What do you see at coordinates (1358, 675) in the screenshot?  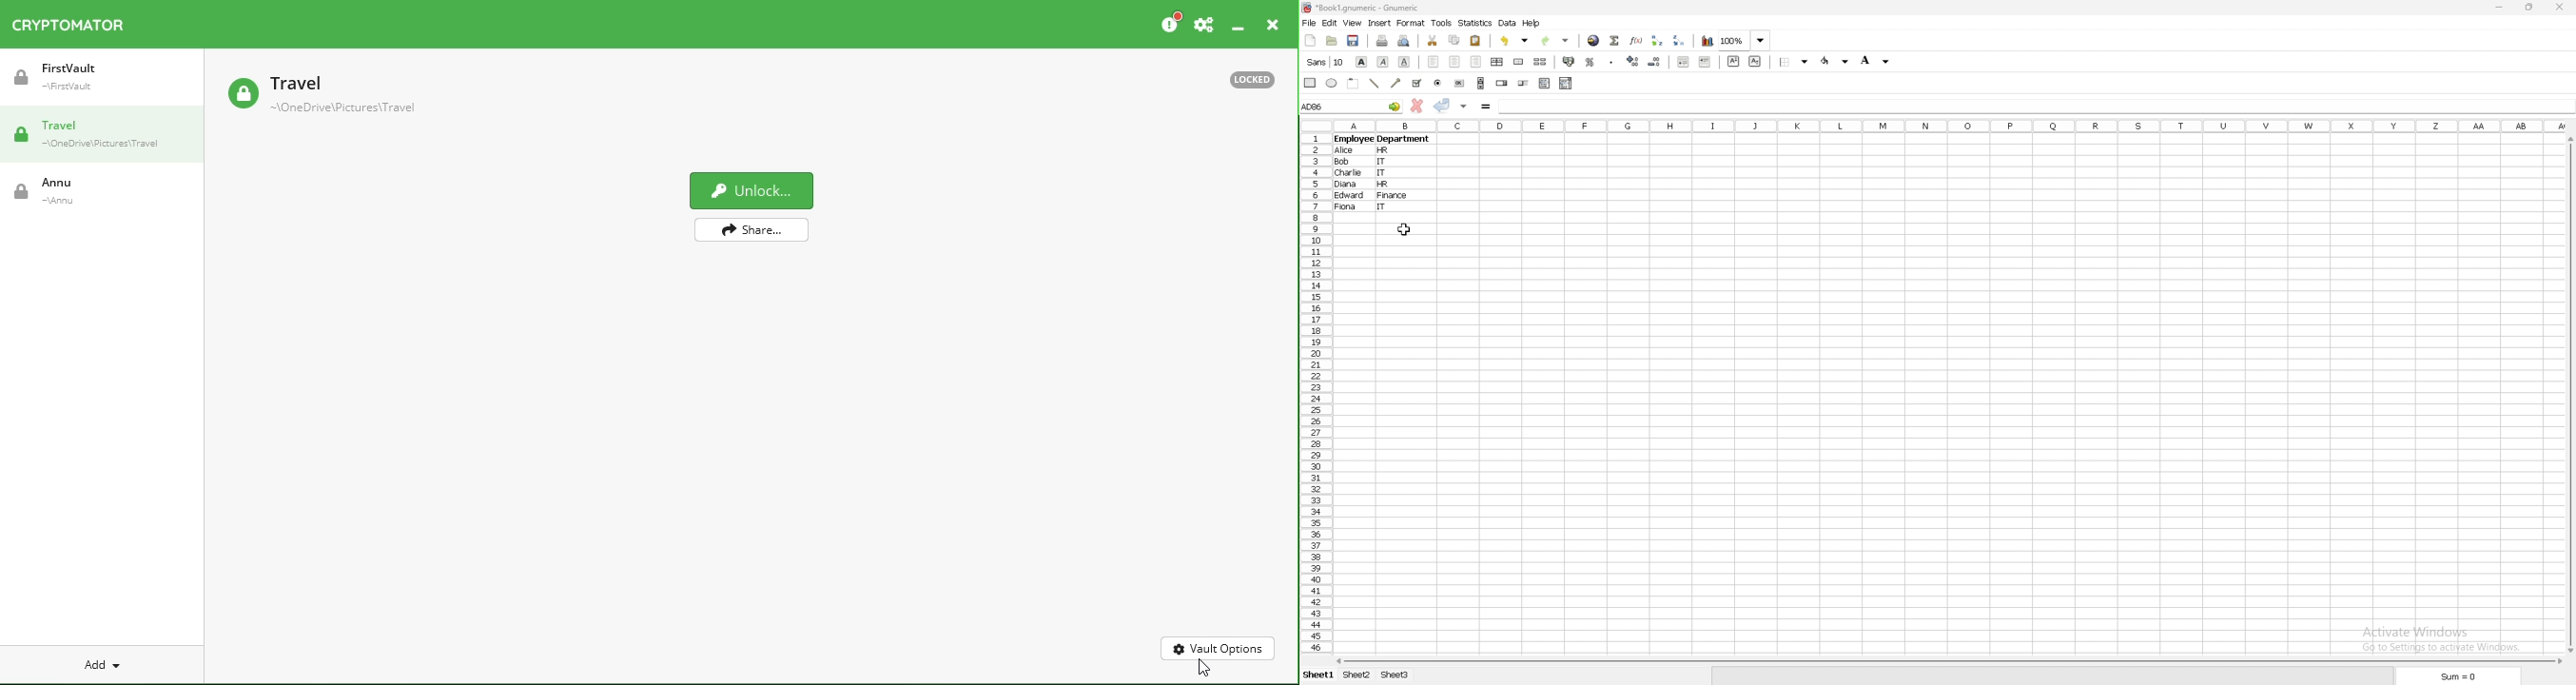 I see `sheet 2` at bounding box center [1358, 675].